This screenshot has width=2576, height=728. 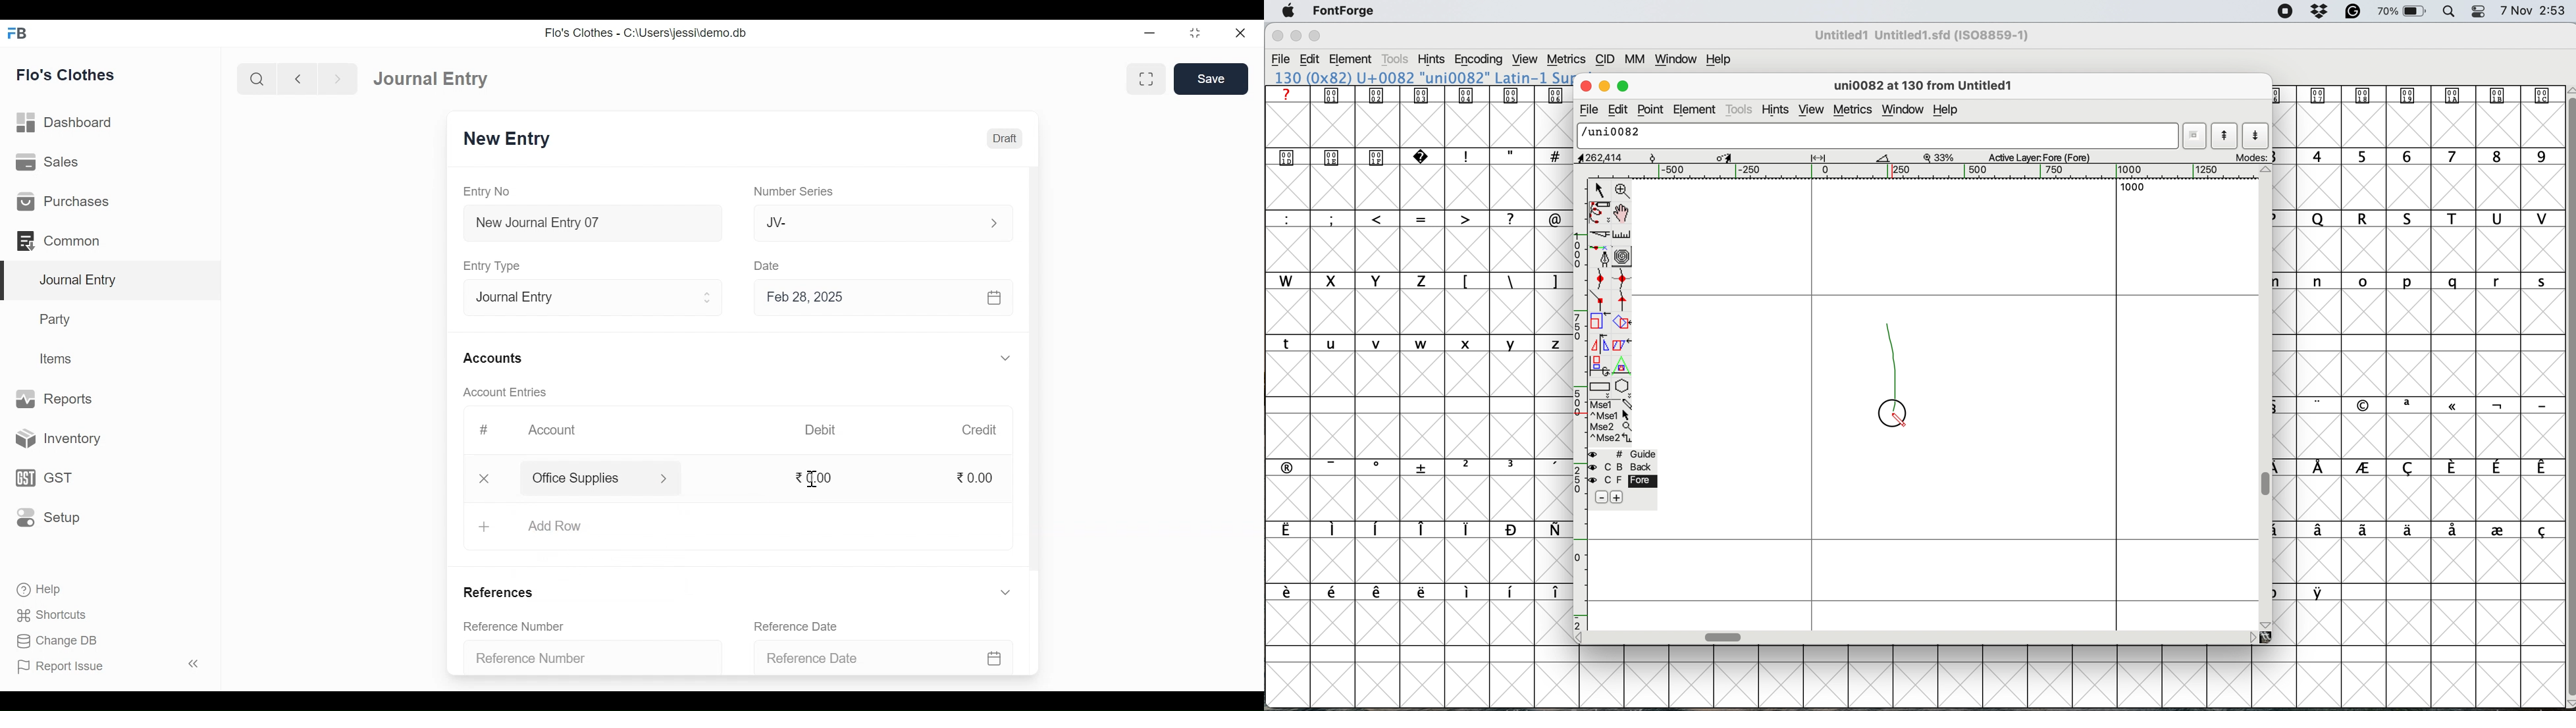 I want to click on Purchases, so click(x=63, y=201).